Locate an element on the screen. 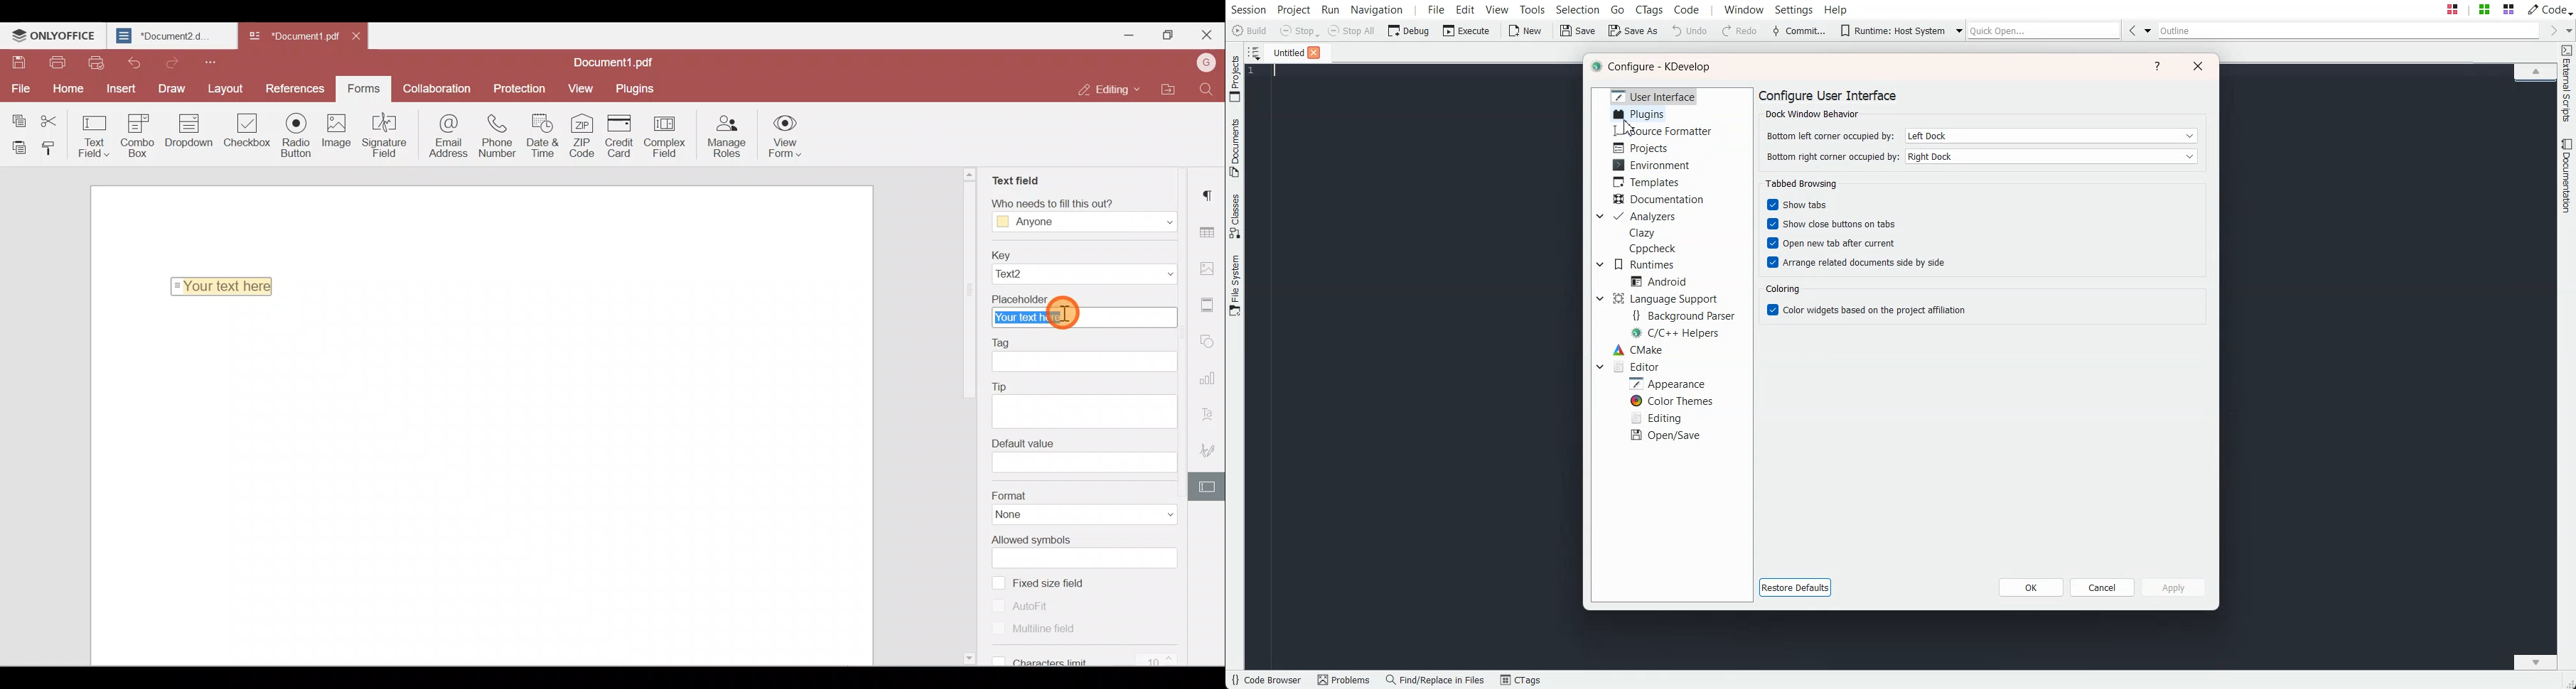 The image size is (2576, 700). Text field is located at coordinates (94, 135).